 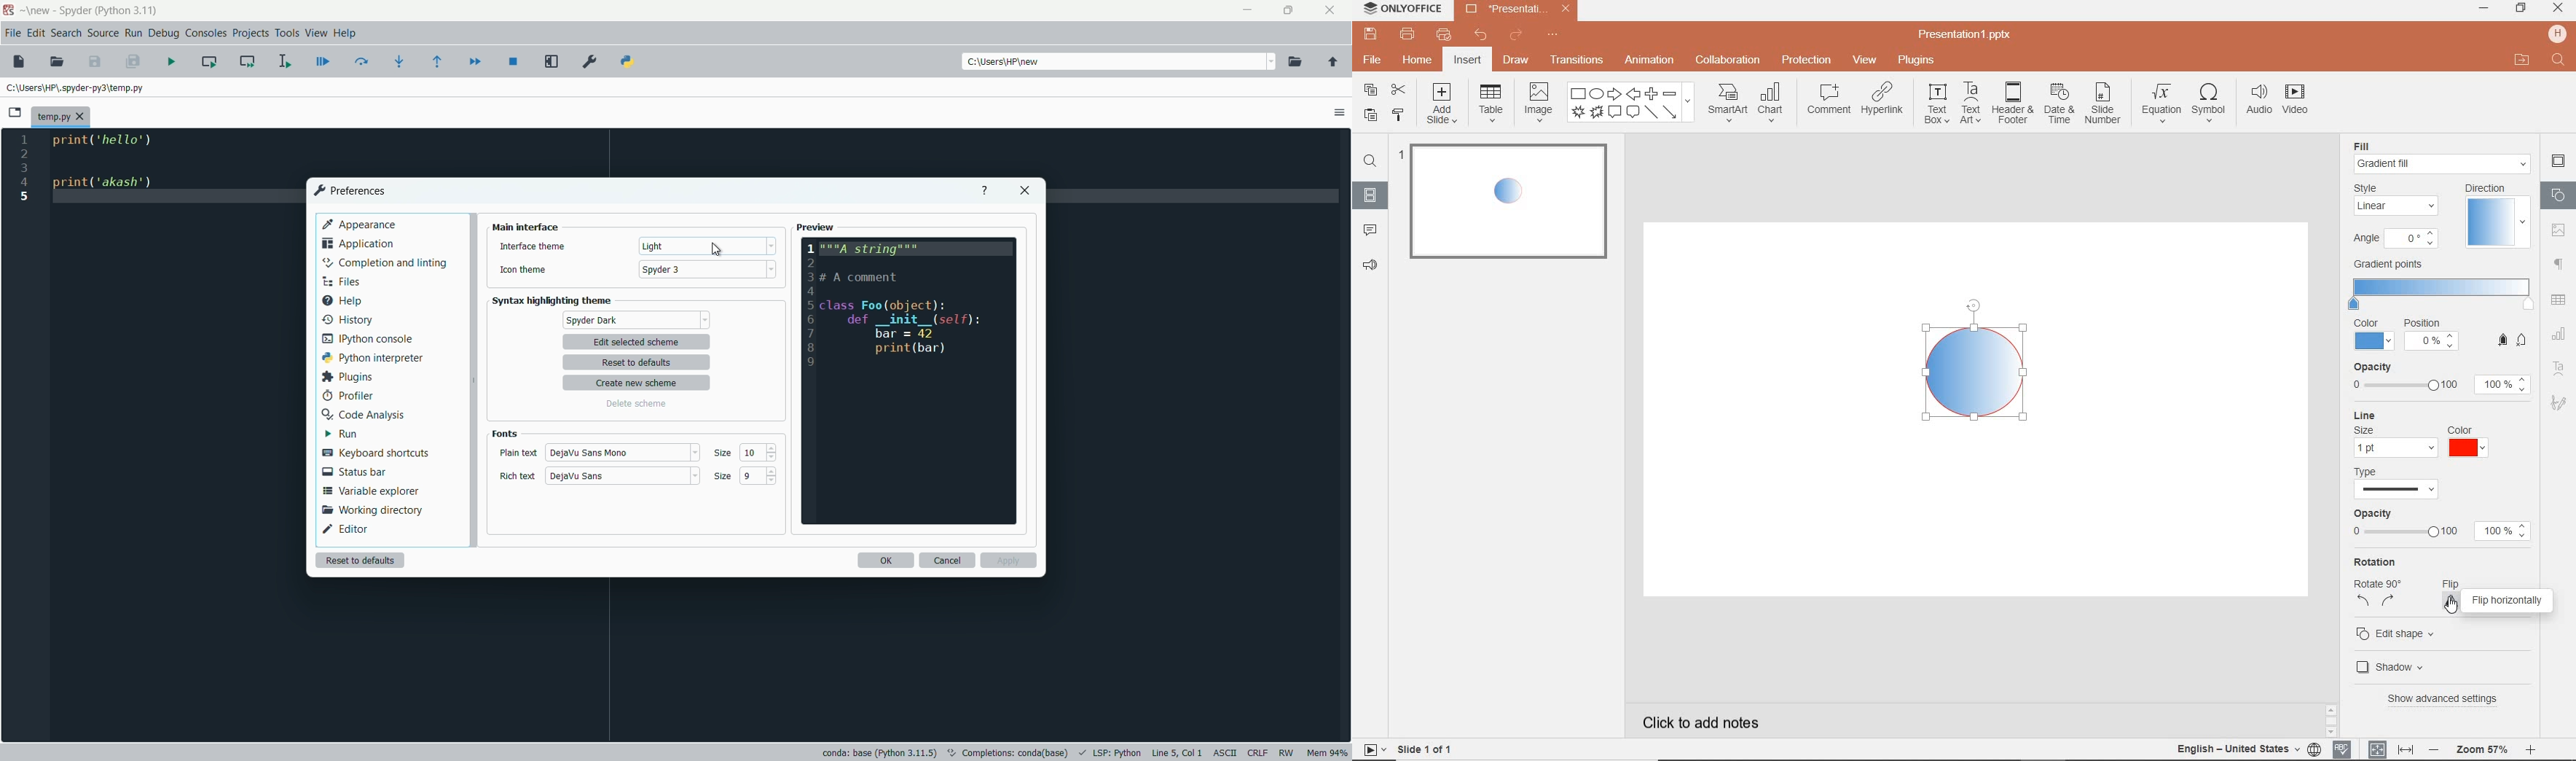 What do you see at coordinates (1772, 104) in the screenshot?
I see `chart` at bounding box center [1772, 104].